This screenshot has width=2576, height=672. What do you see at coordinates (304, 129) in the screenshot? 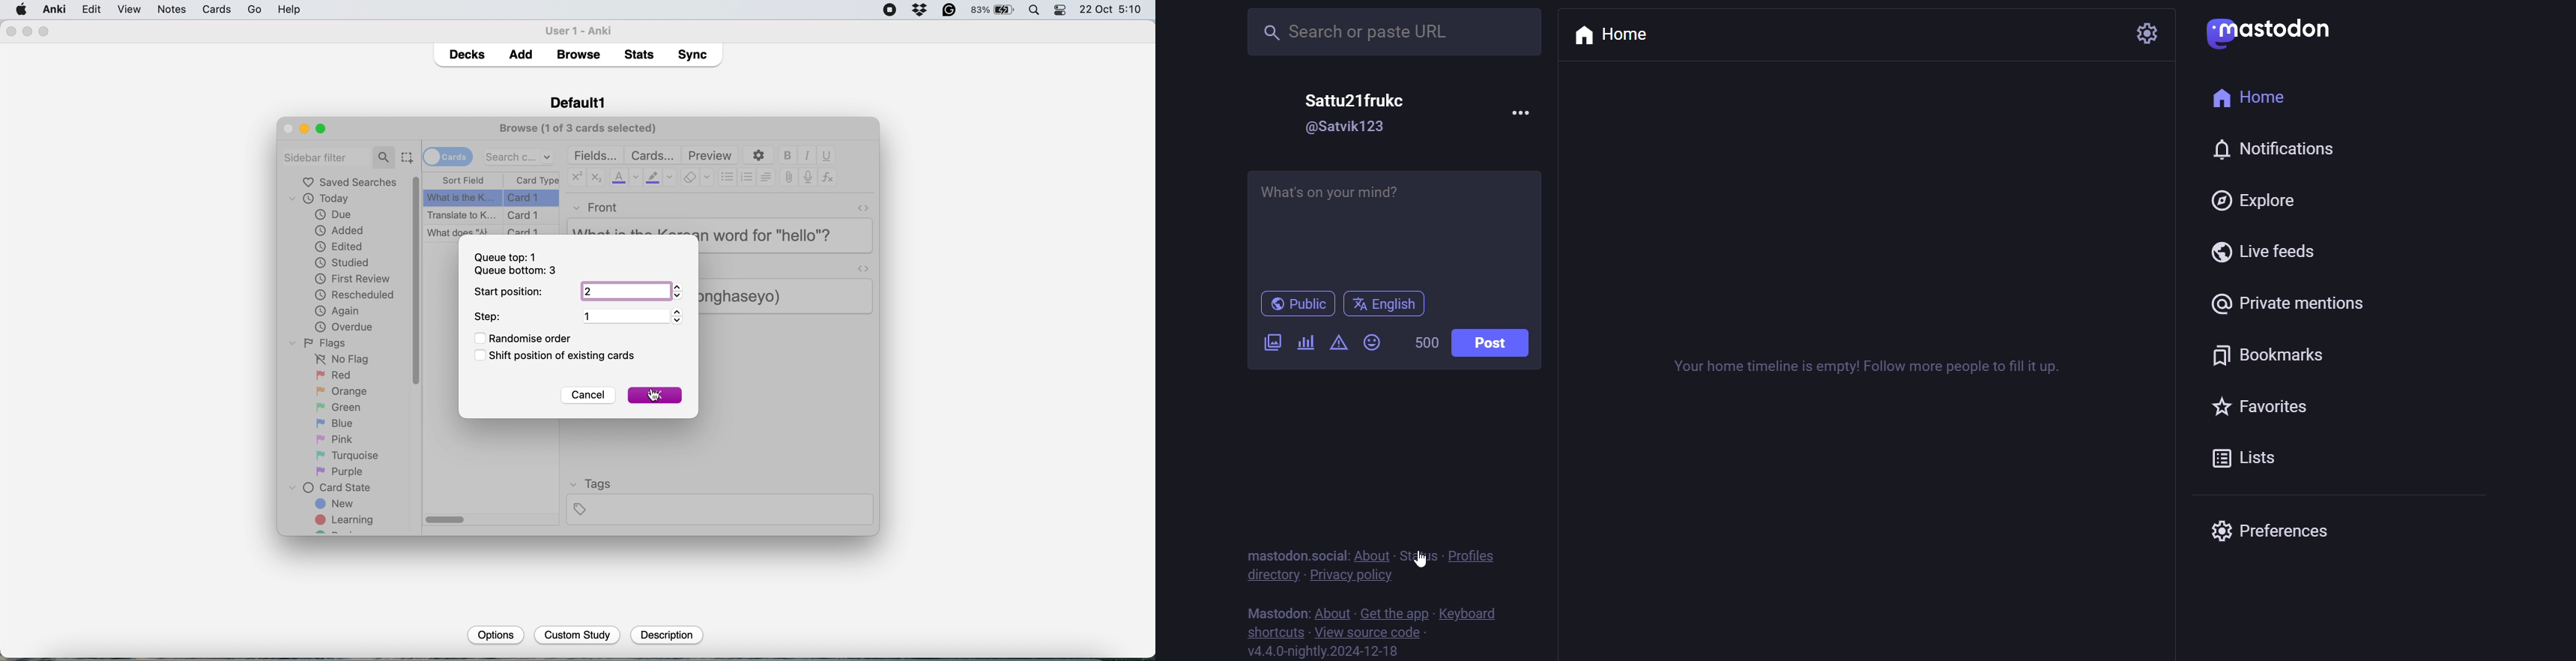
I see `minimise` at bounding box center [304, 129].